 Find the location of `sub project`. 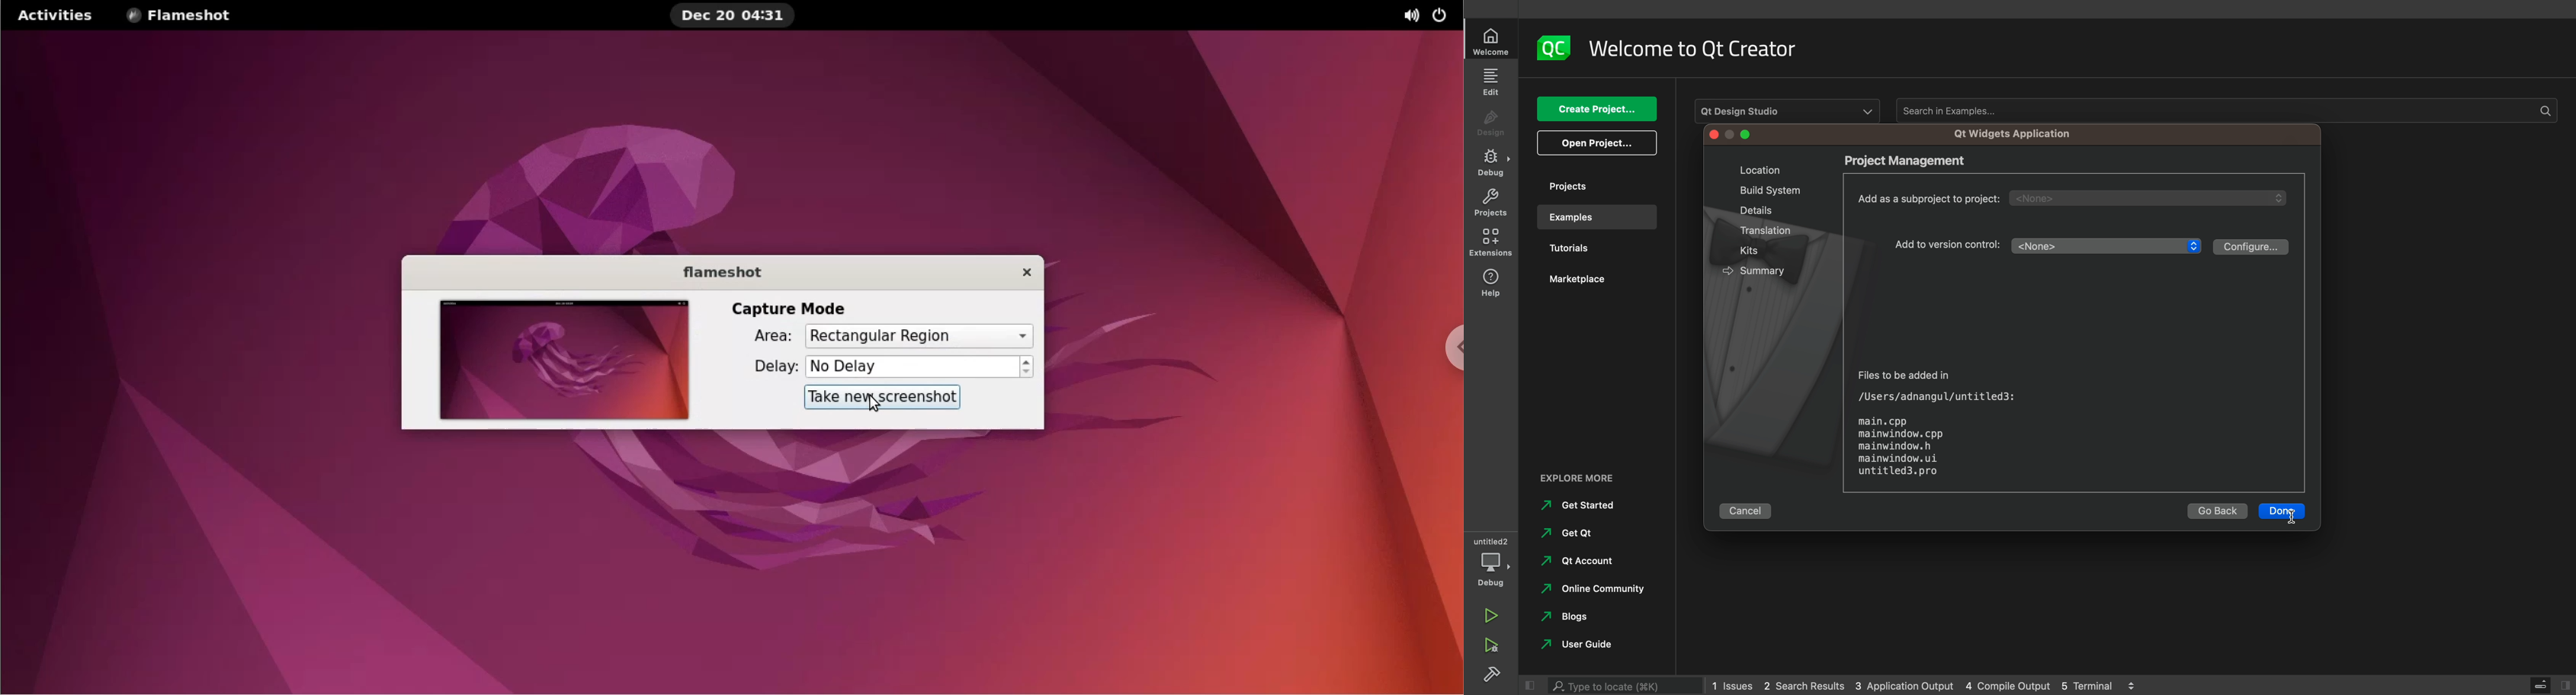

sub project is located at coordinates (2079, 198).